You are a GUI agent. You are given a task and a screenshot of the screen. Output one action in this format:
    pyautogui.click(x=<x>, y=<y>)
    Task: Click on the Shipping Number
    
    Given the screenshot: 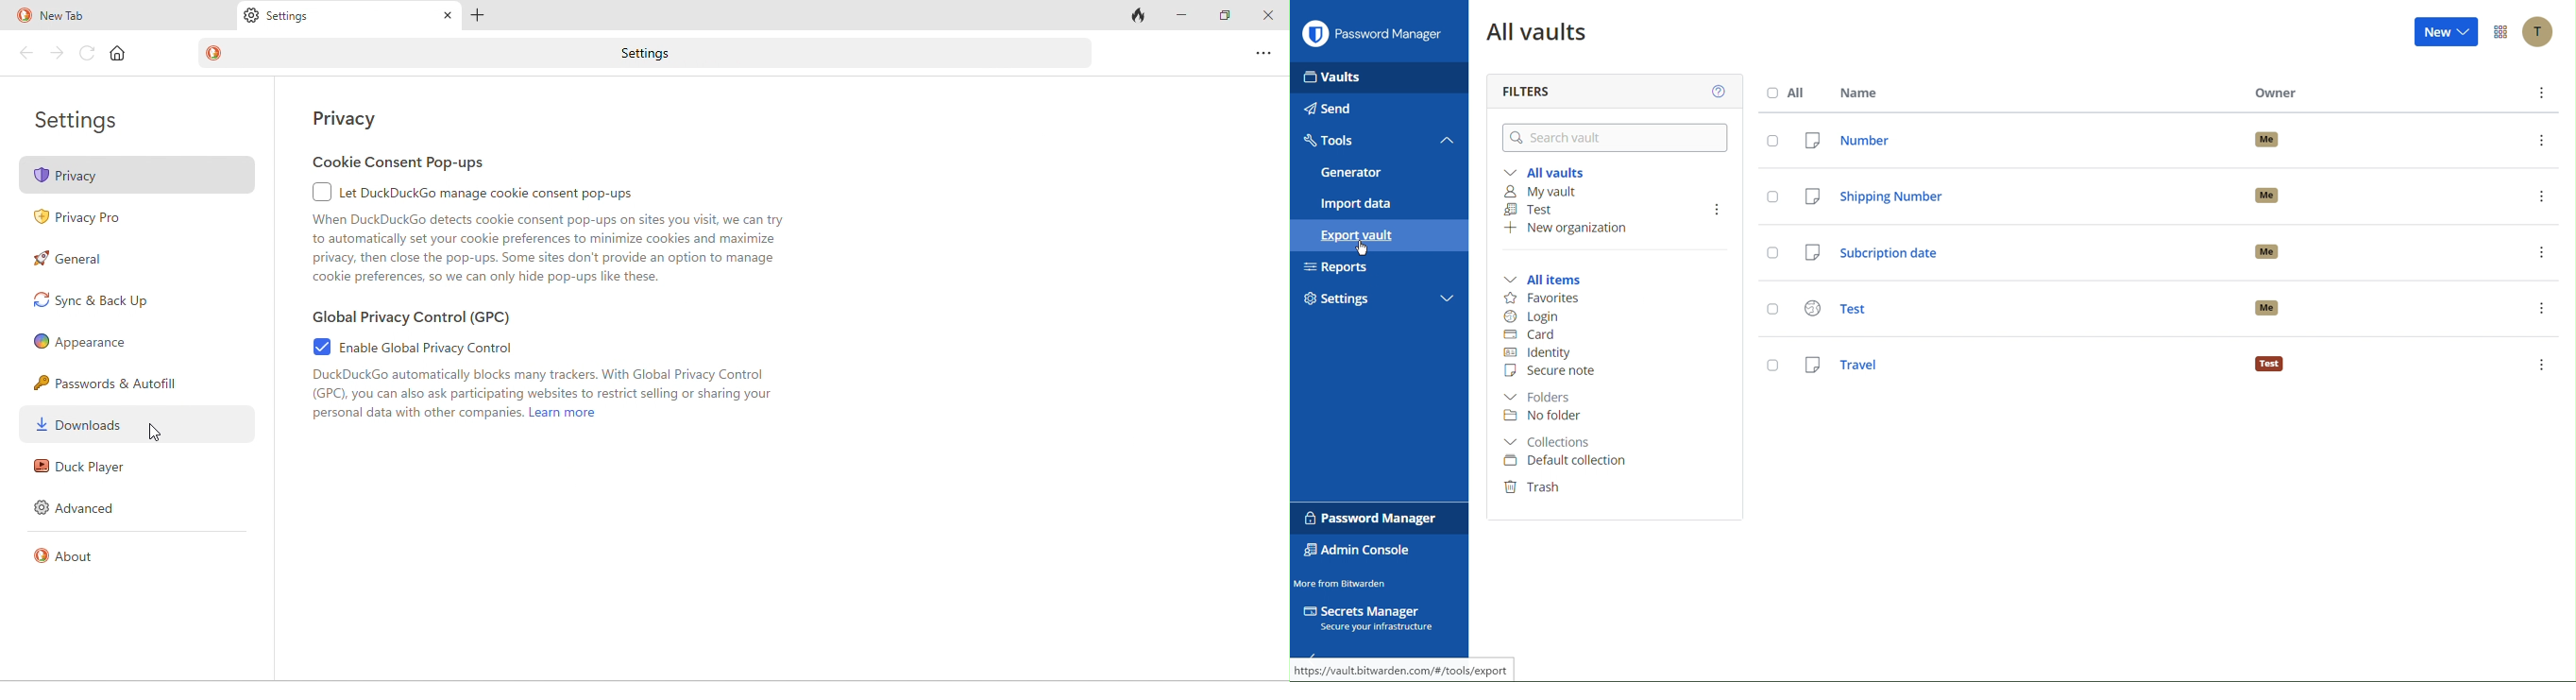 What is the action you would take?
    pyautogui.click(x=2018, y=196)
    